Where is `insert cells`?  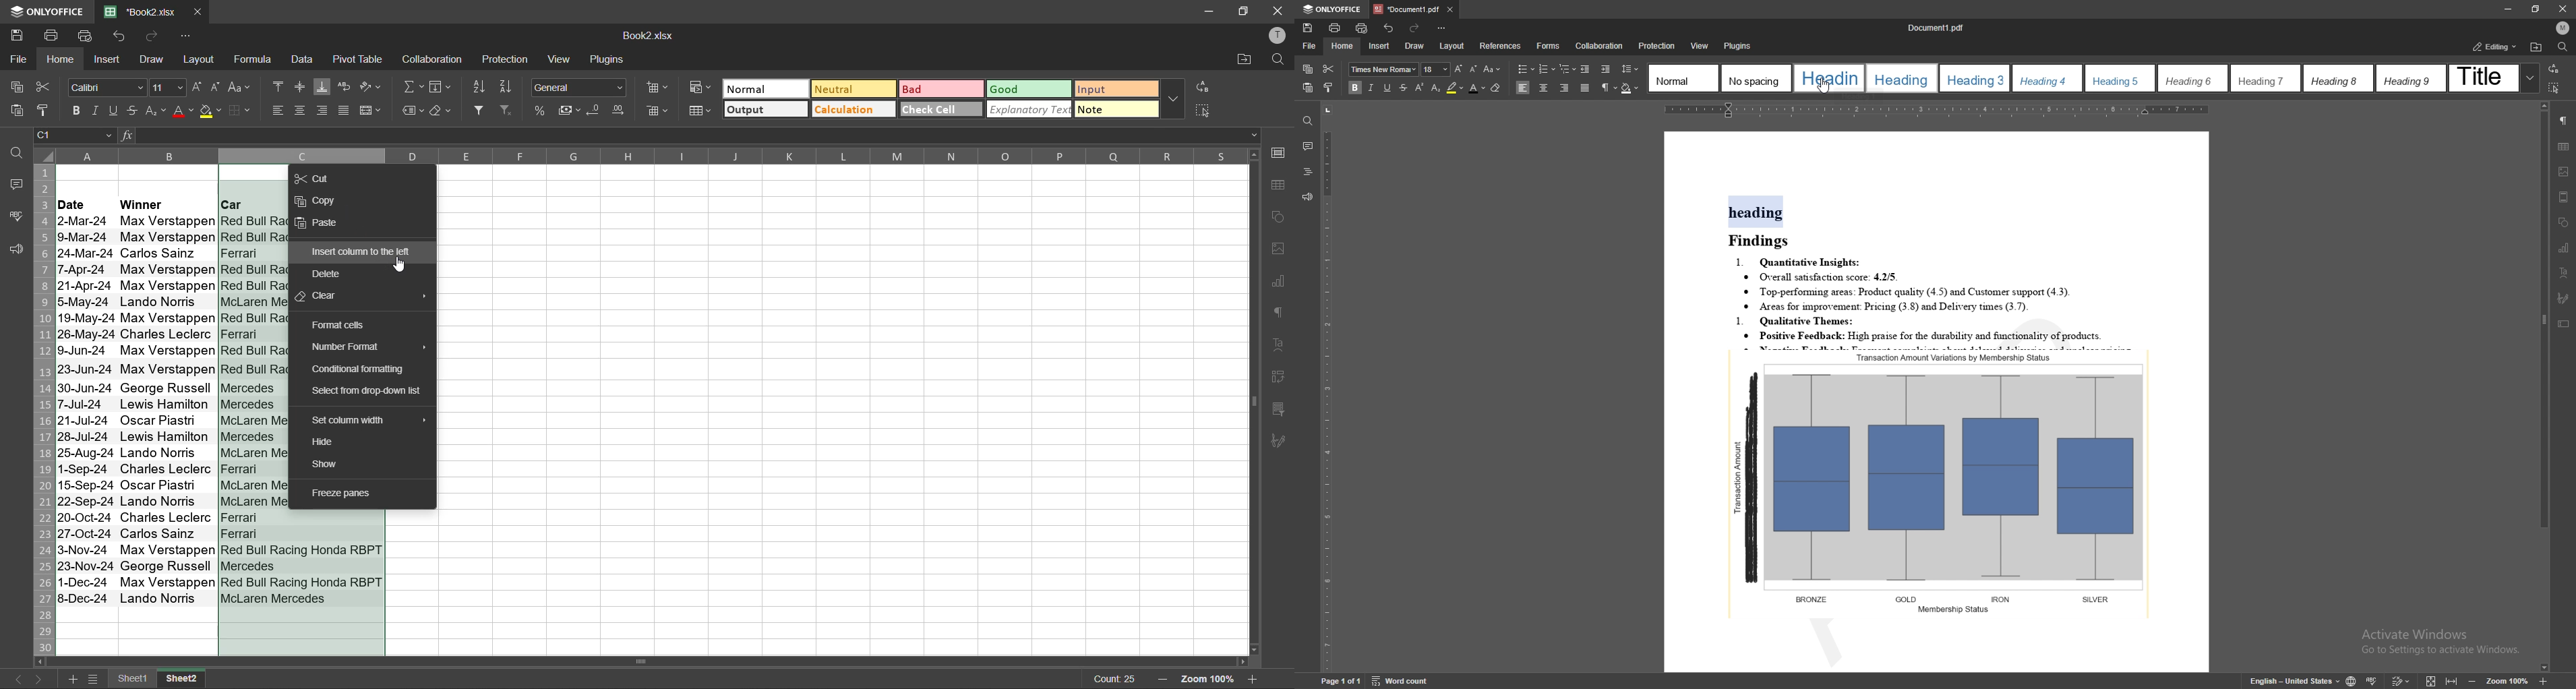
insert cells is located at coordinates (659, 88).